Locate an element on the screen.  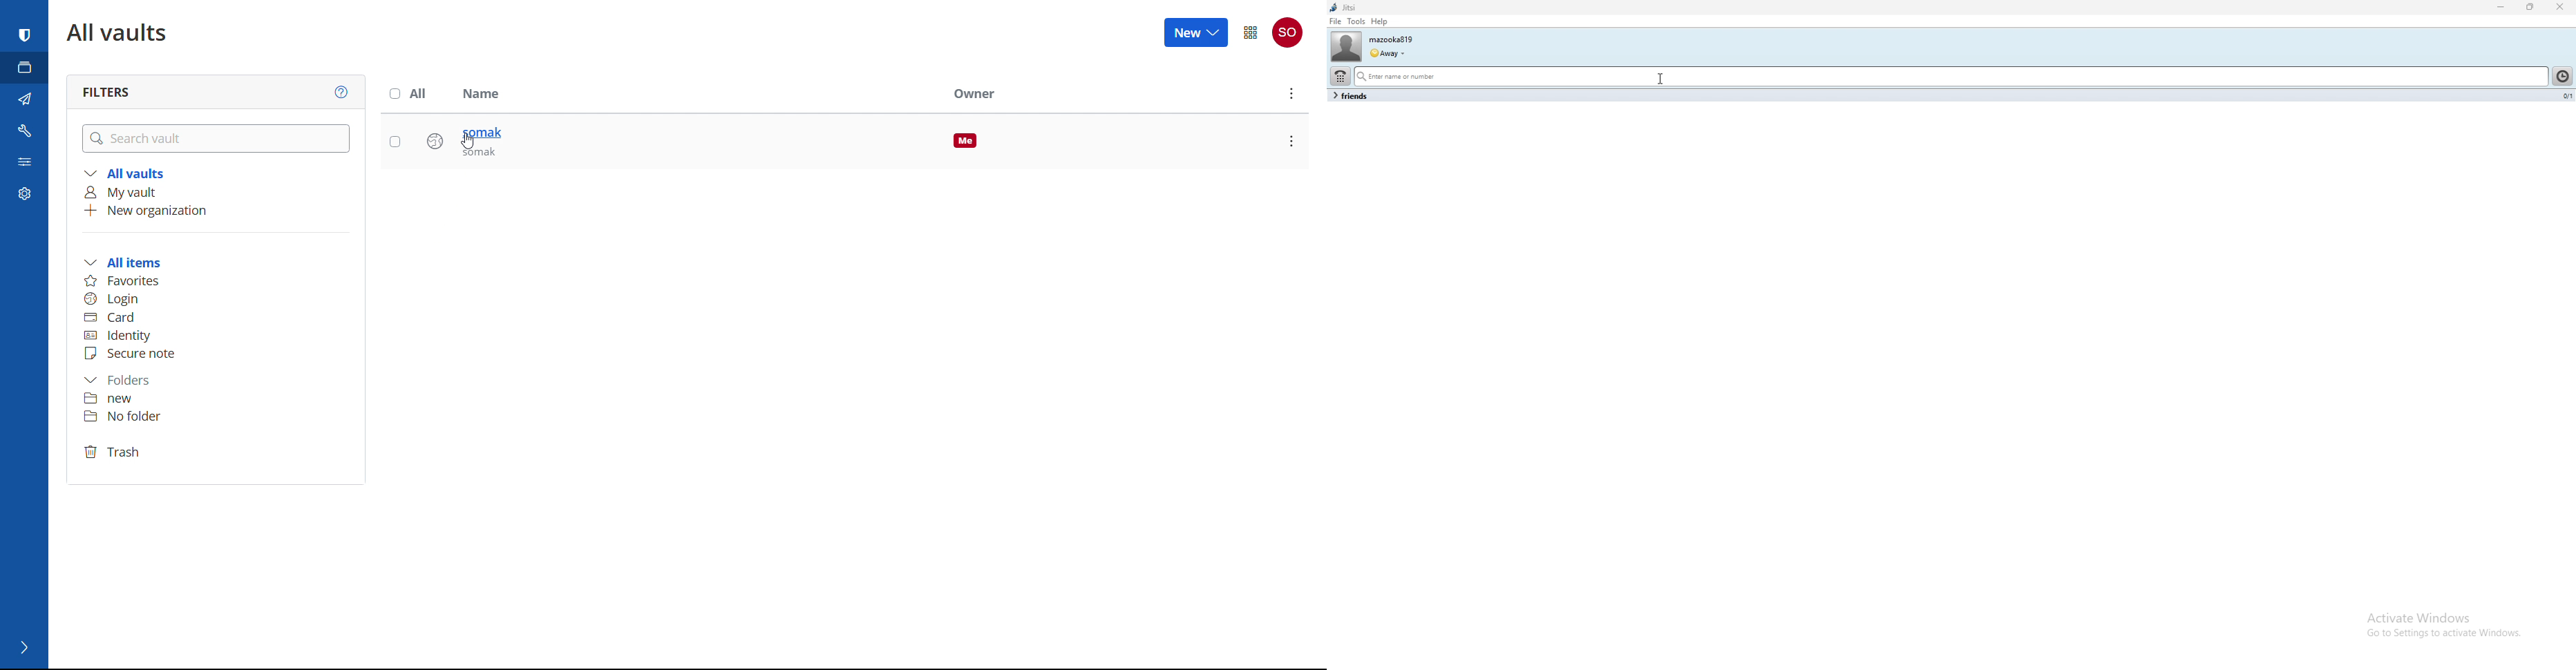
folder 1 is located at coordinates (211, 397).